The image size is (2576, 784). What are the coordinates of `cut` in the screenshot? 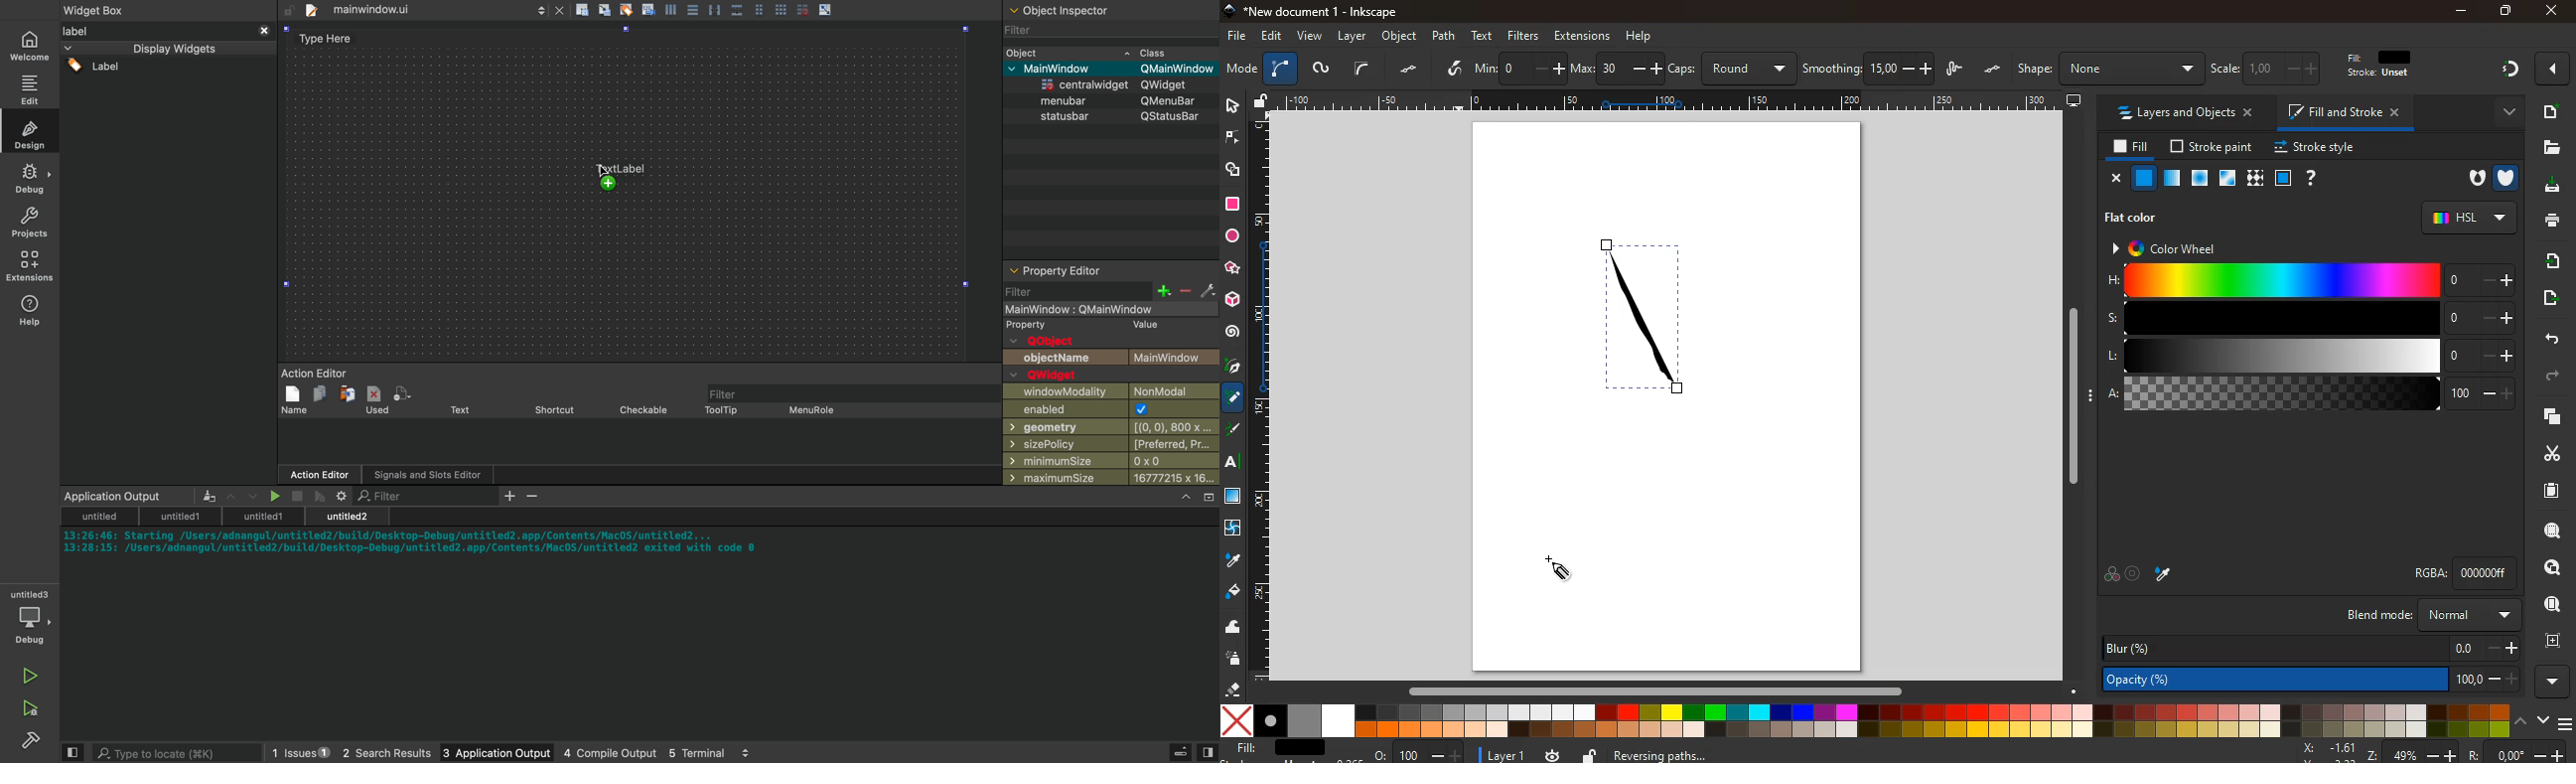 It's located at (2546, 453).